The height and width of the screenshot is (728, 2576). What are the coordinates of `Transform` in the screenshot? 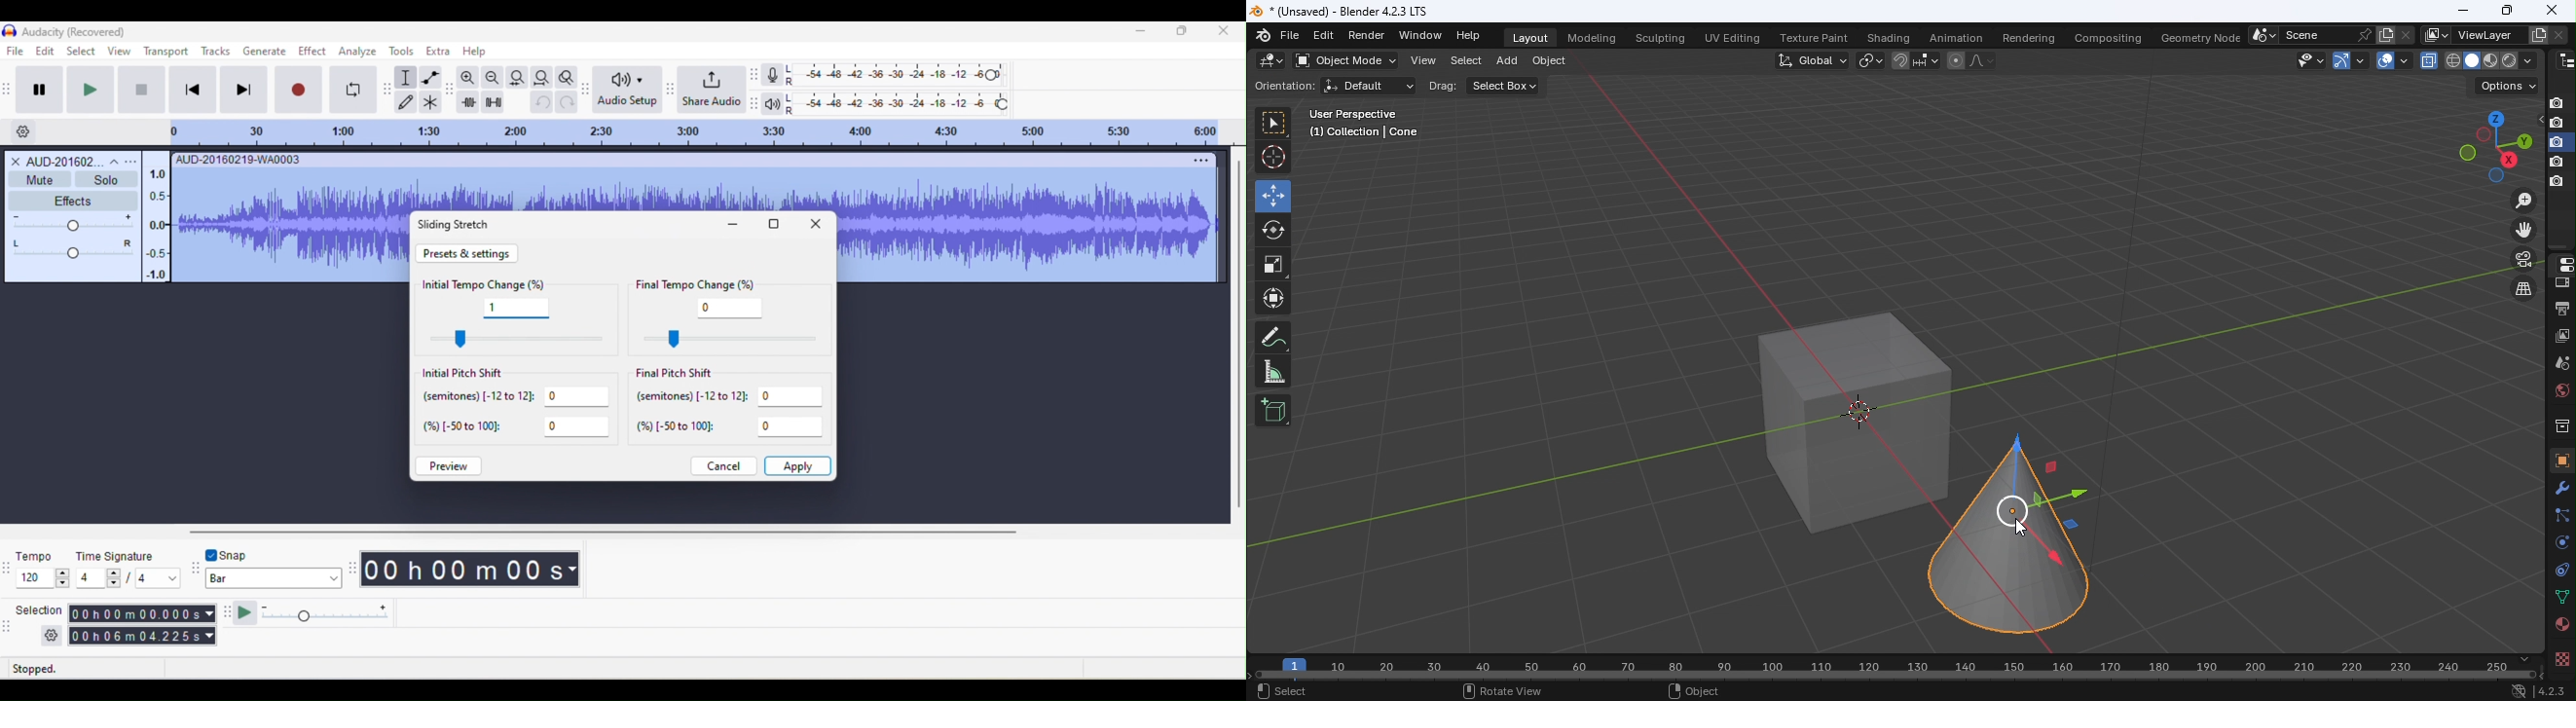 It's located at (1273, 301).